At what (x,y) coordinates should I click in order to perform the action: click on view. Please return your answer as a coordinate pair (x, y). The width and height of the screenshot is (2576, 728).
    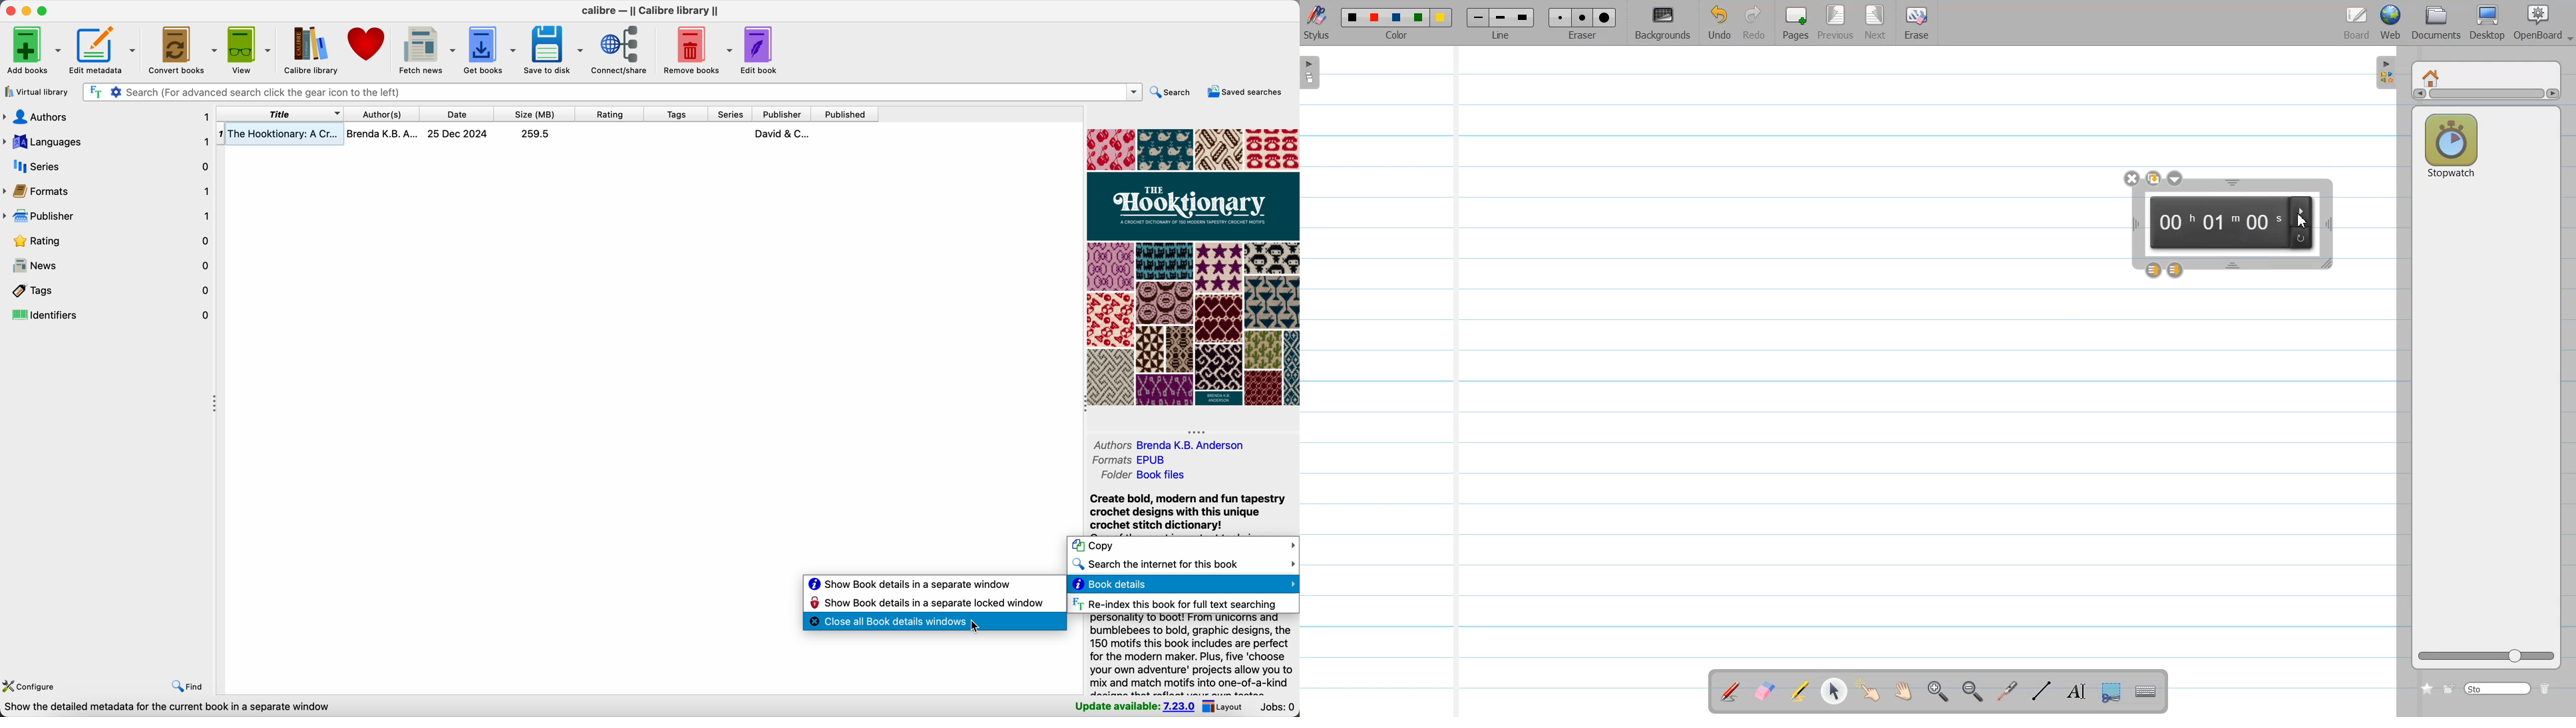
    Looking at the image, I should click on (250, 49).